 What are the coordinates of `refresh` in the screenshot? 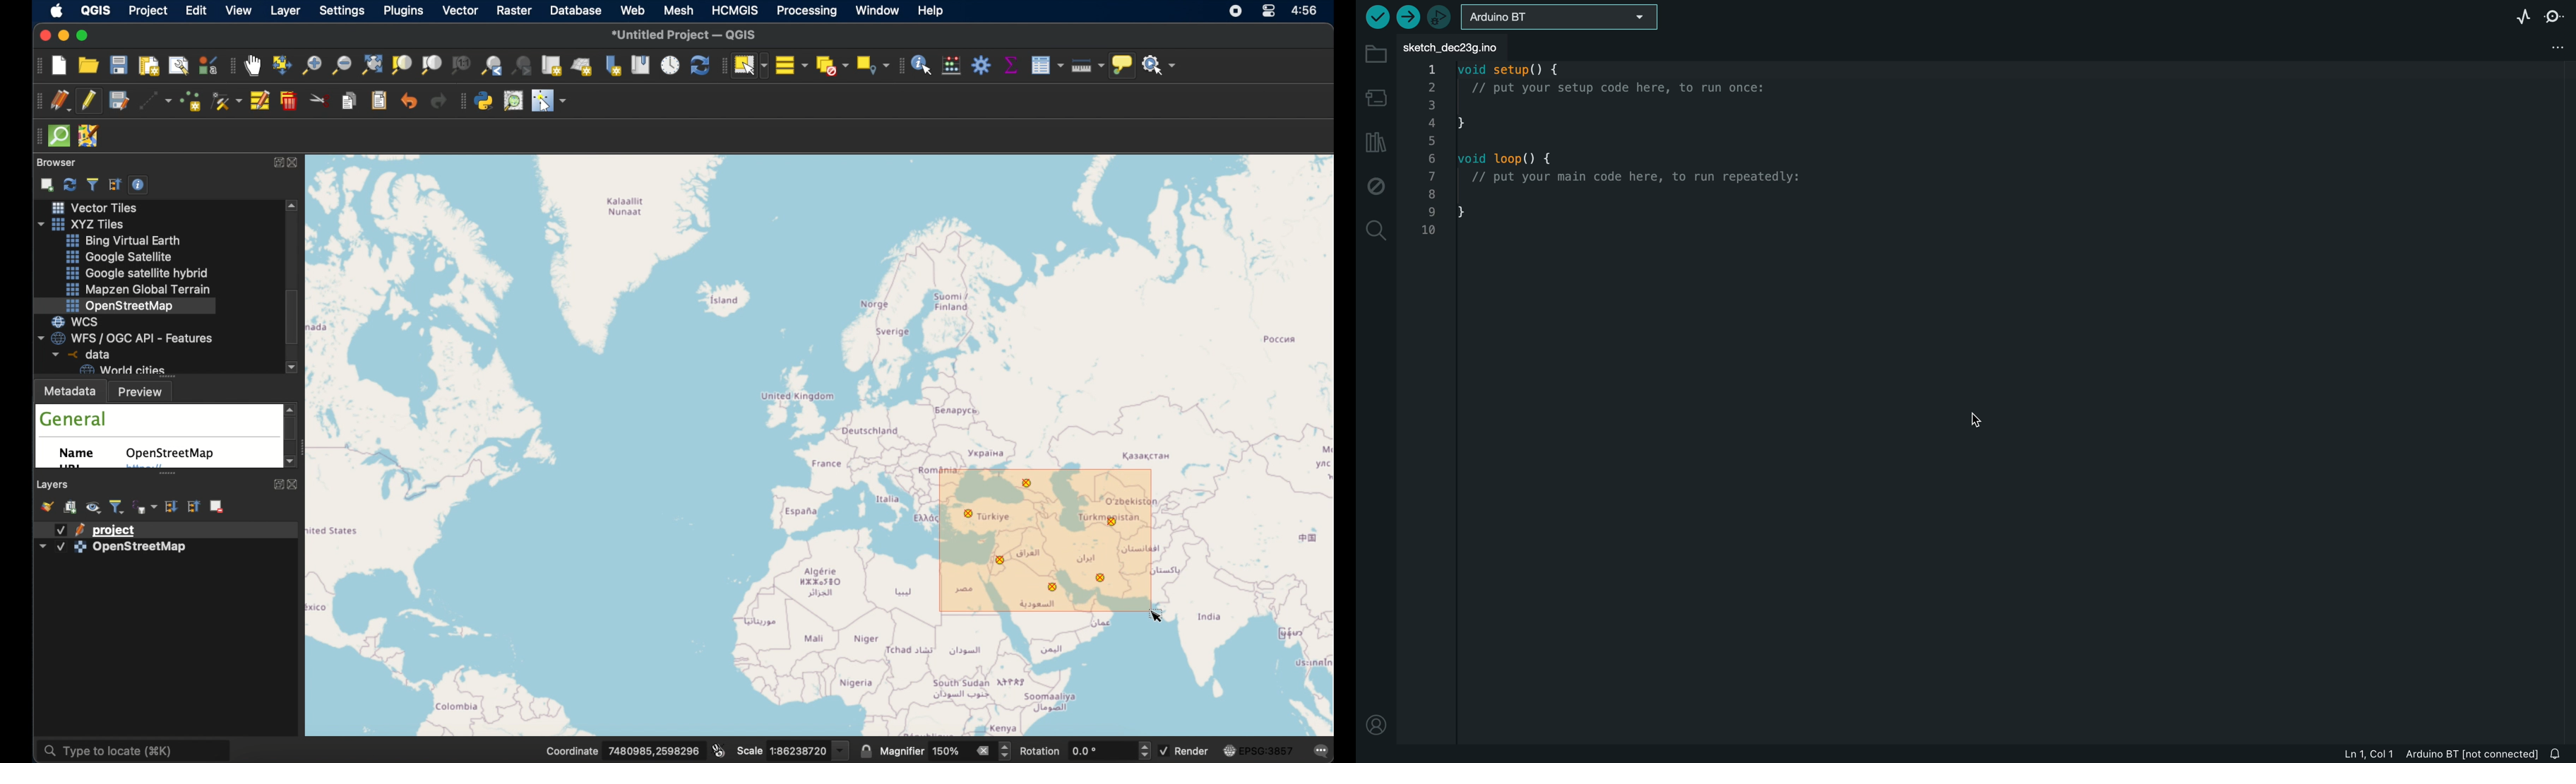 It's located at (698, 65).